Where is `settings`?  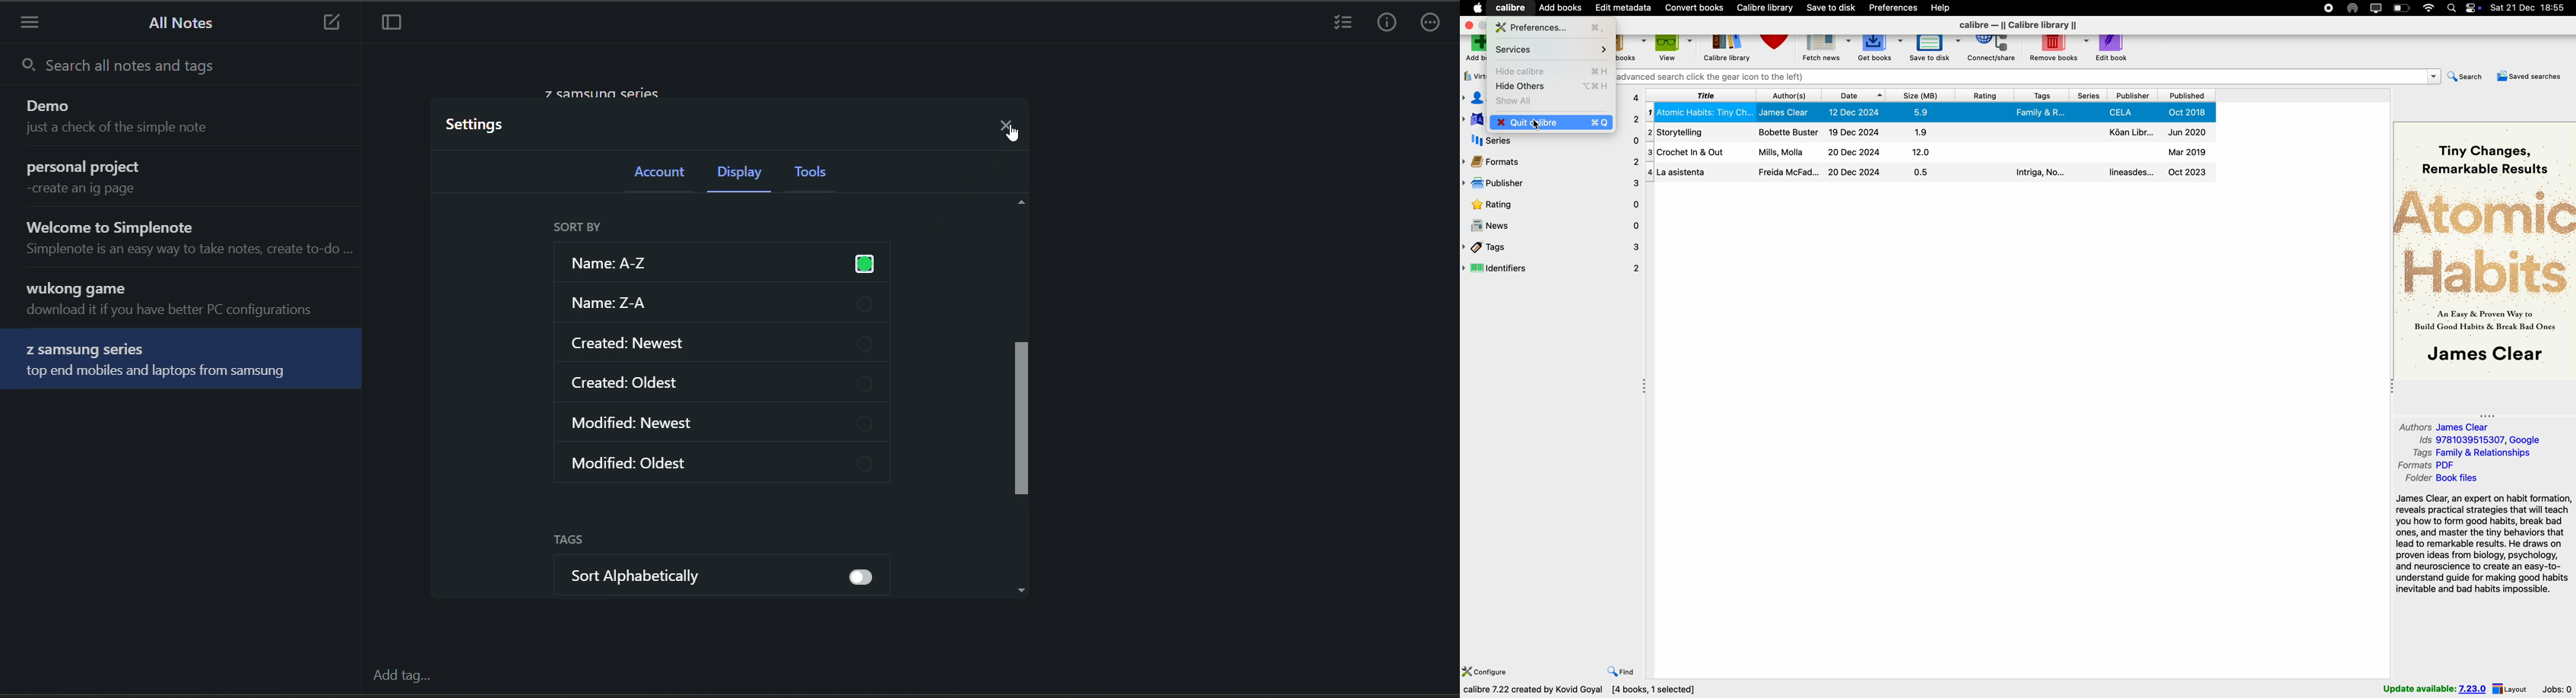
settings is located at coordinates (482, 125).